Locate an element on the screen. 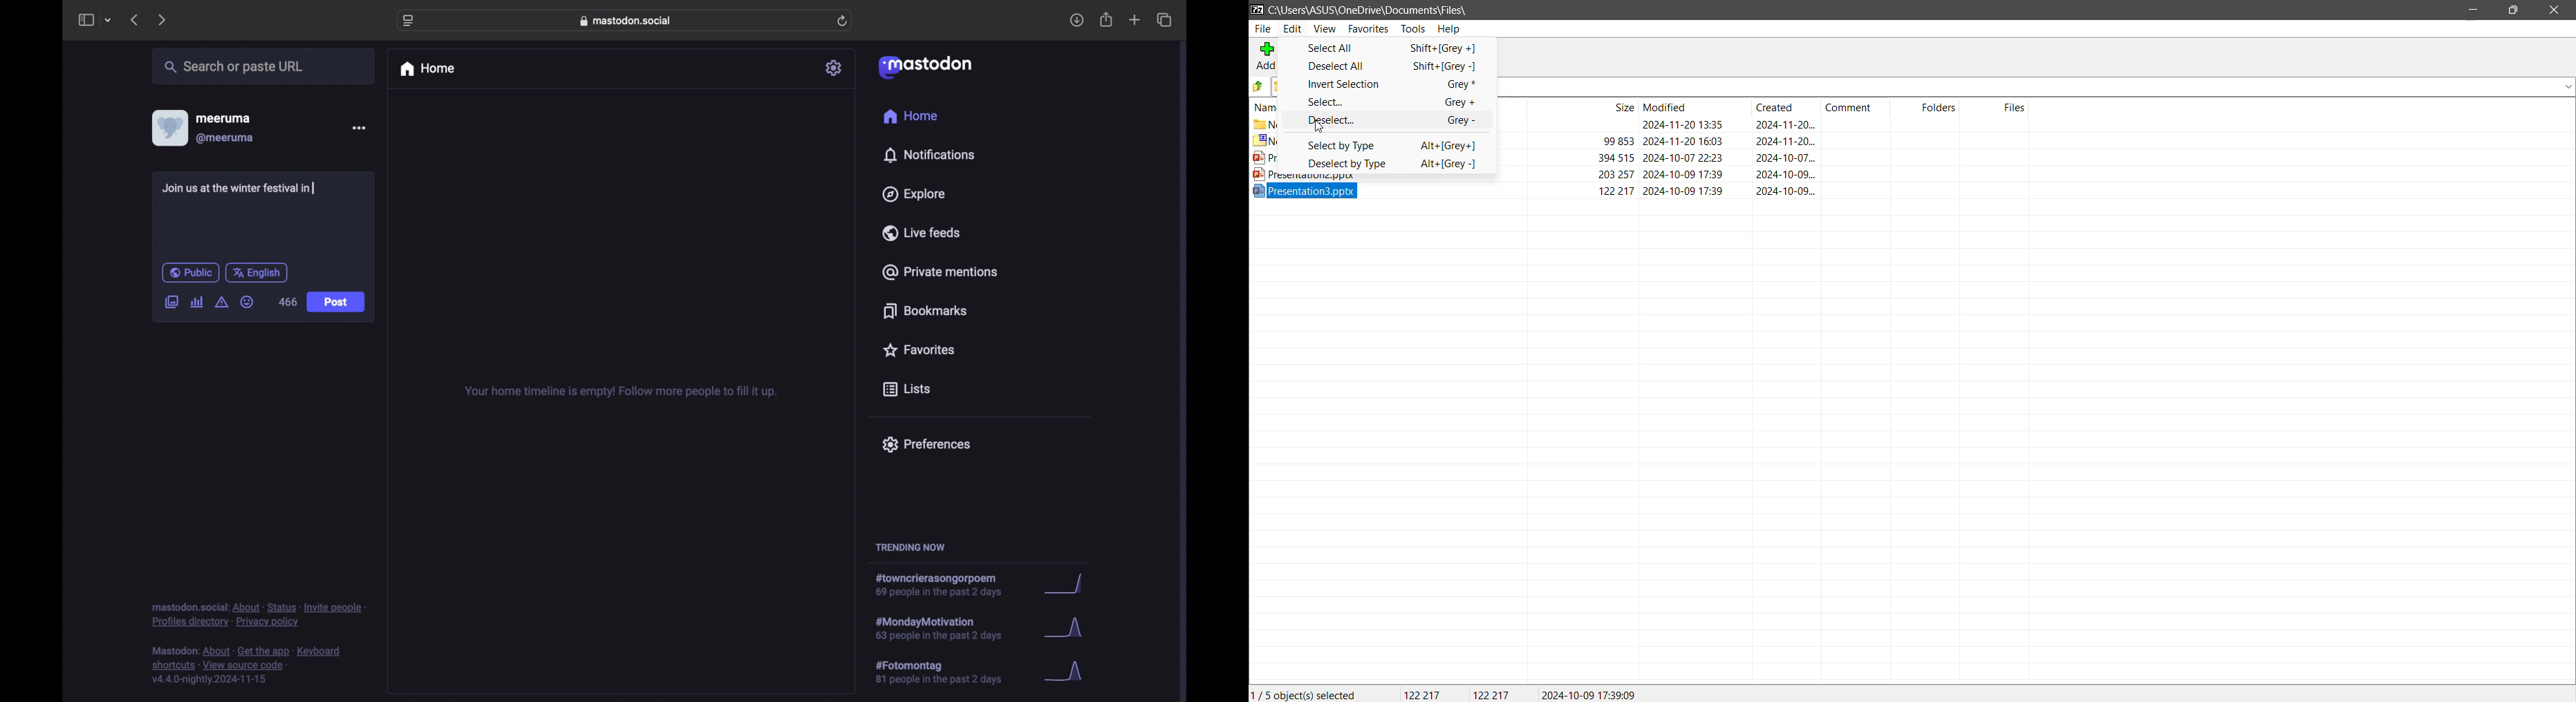 Image resolution: width=2576 pixels, height=728 pixels. meeruma is located at coordinates (223, 118).